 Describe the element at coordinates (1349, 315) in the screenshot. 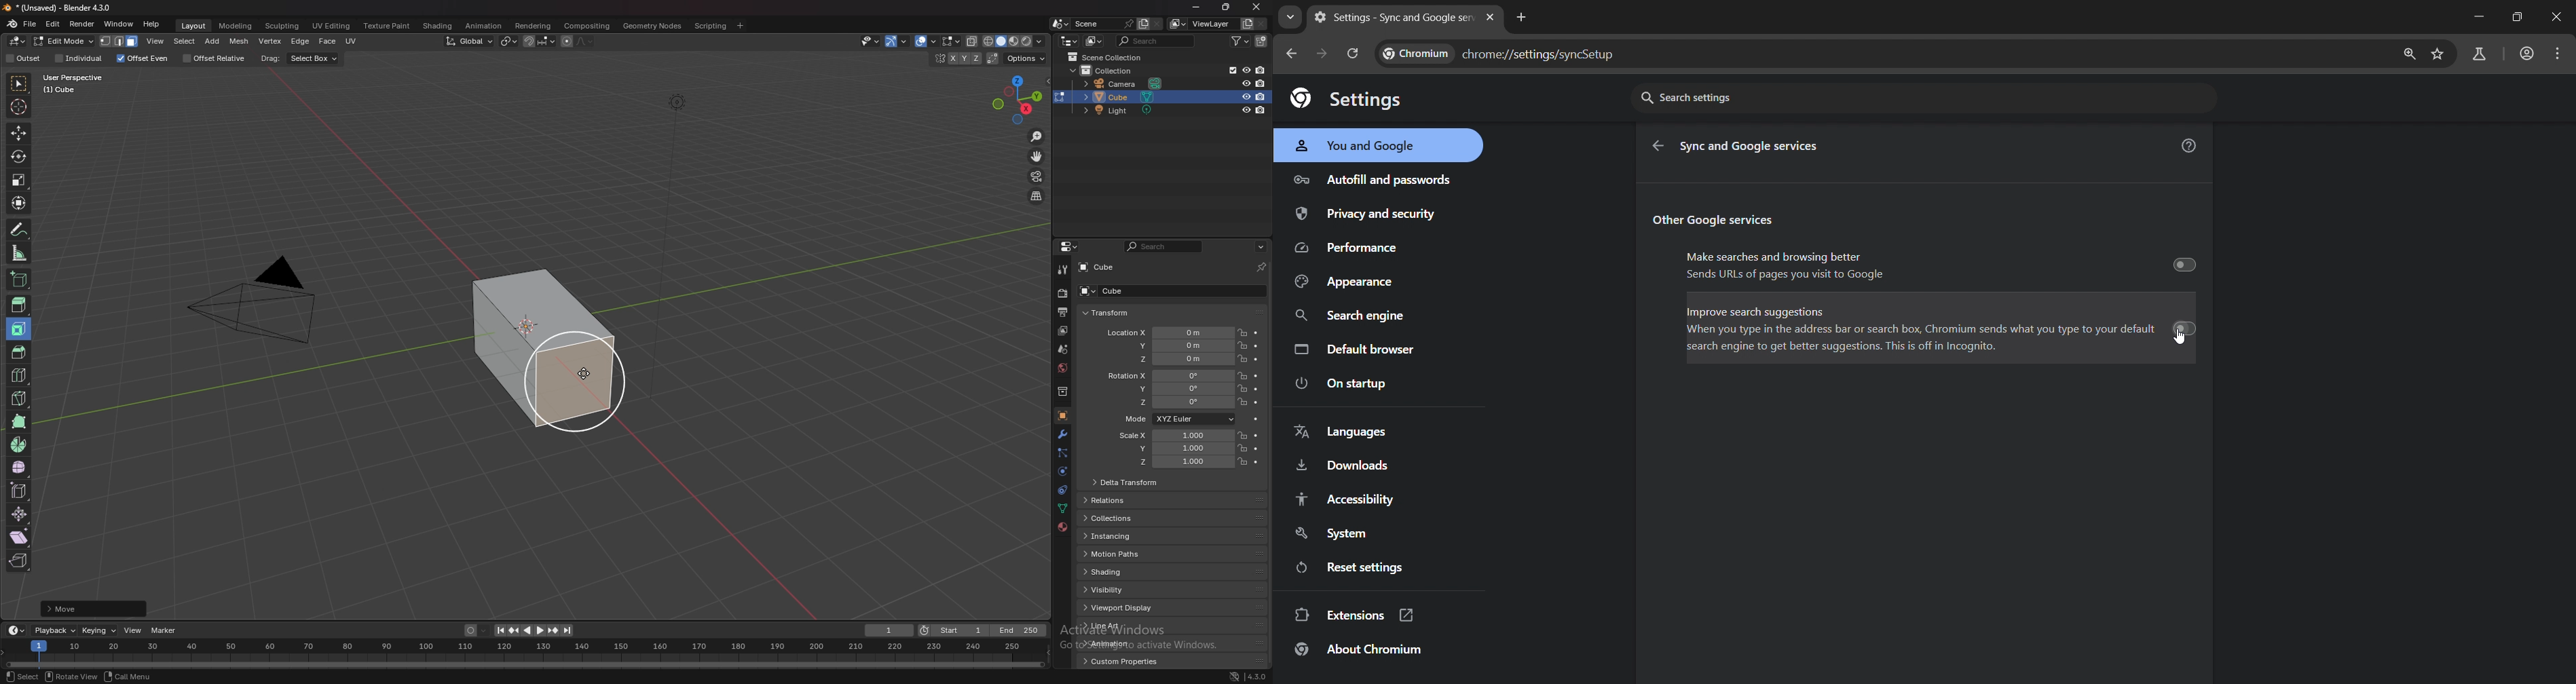

I see `search engine` at that location.